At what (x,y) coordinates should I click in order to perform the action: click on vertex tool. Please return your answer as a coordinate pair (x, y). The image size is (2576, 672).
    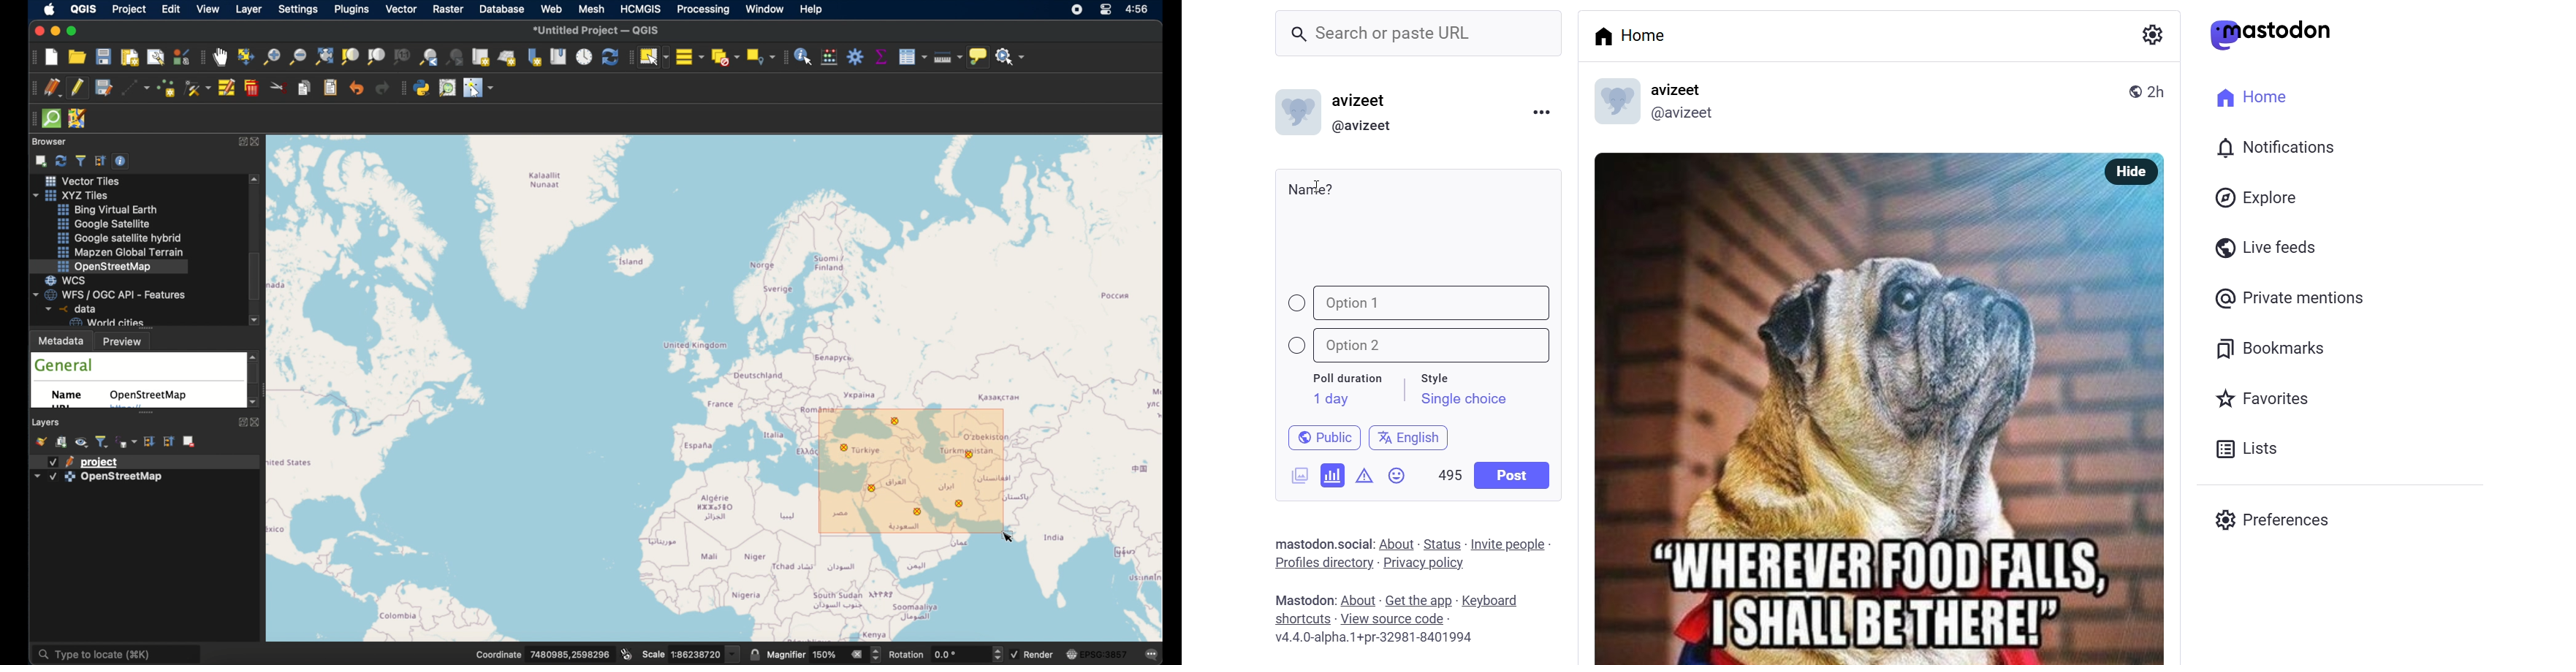
    Looking at the image, I should click on (198, 87).